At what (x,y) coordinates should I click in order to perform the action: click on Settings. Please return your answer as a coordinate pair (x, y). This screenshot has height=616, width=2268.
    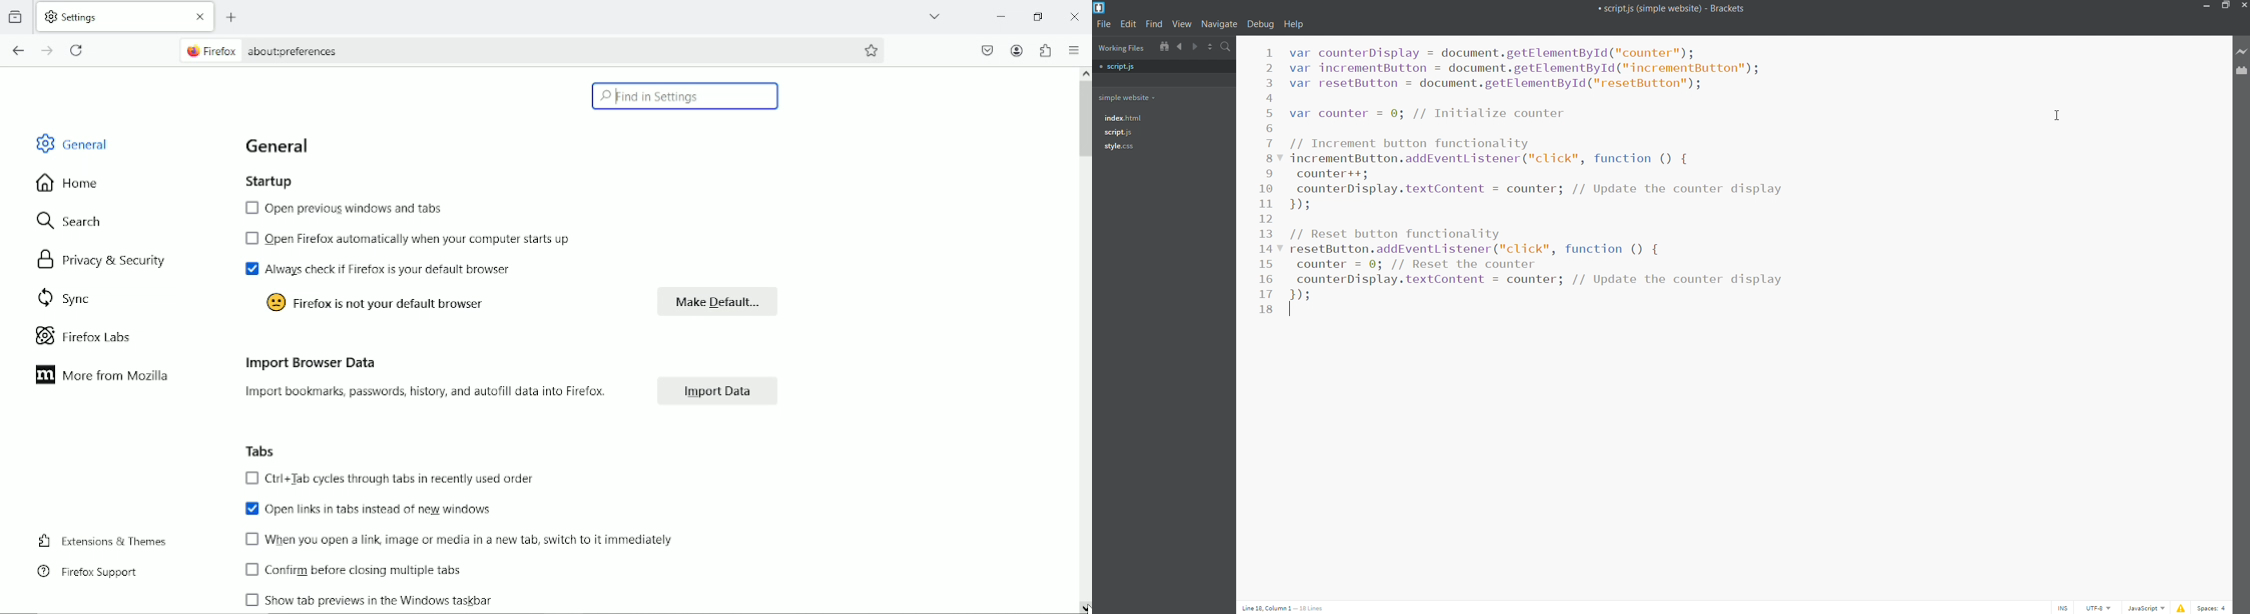
    Looking at the image, I should click on (81, 16).